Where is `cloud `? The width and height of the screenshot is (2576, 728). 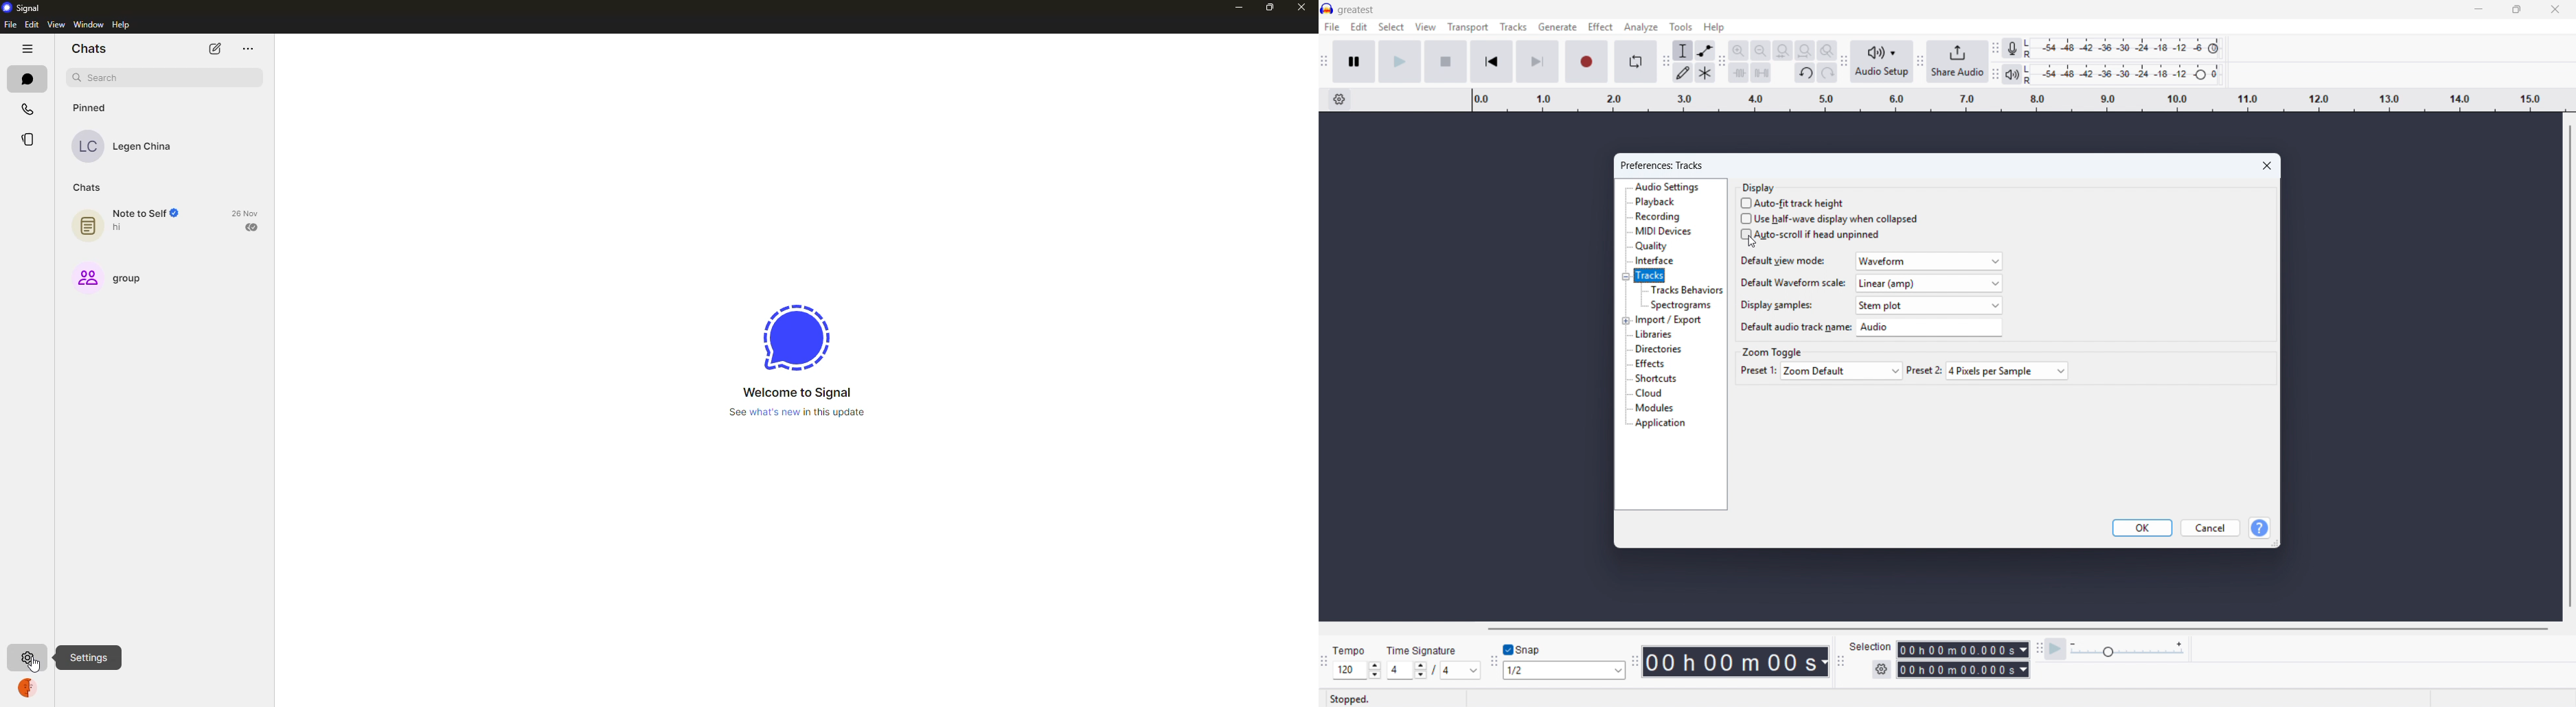
cloud  is located at coordinates (1649, 393).